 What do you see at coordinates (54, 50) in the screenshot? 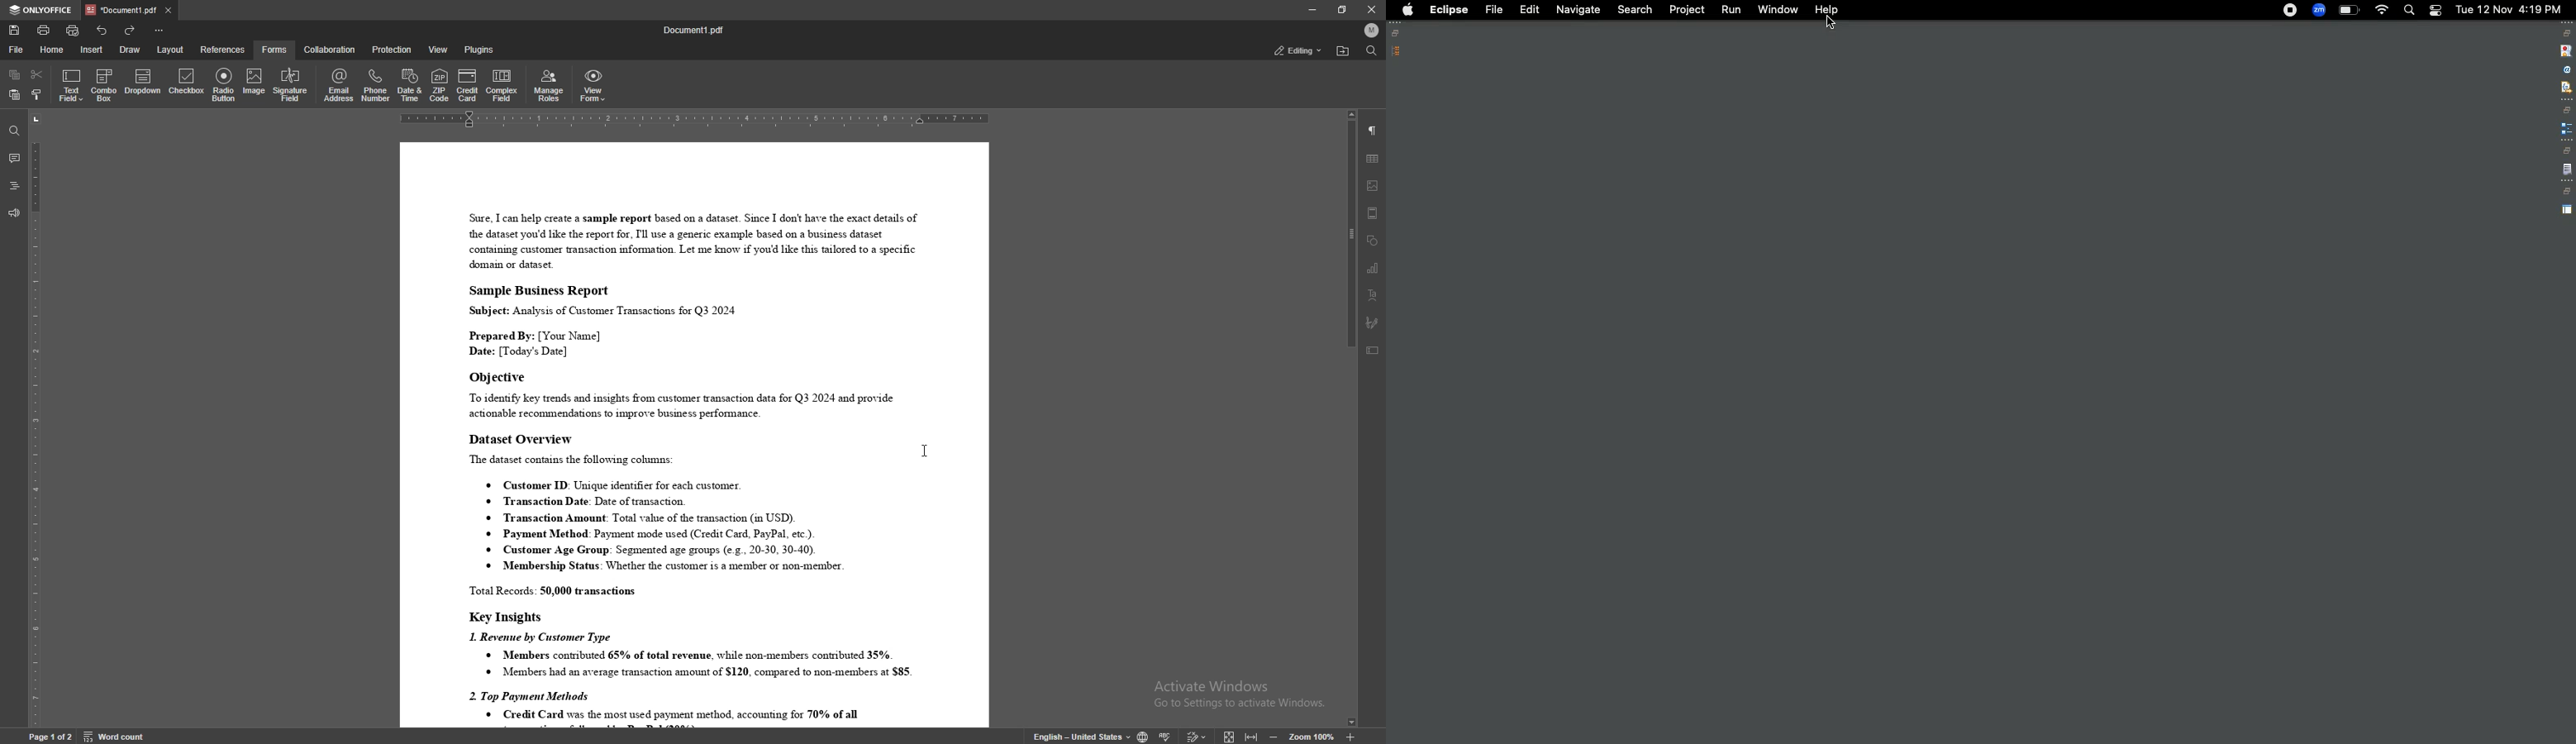
I see `home` at bounding box center [54, 50].